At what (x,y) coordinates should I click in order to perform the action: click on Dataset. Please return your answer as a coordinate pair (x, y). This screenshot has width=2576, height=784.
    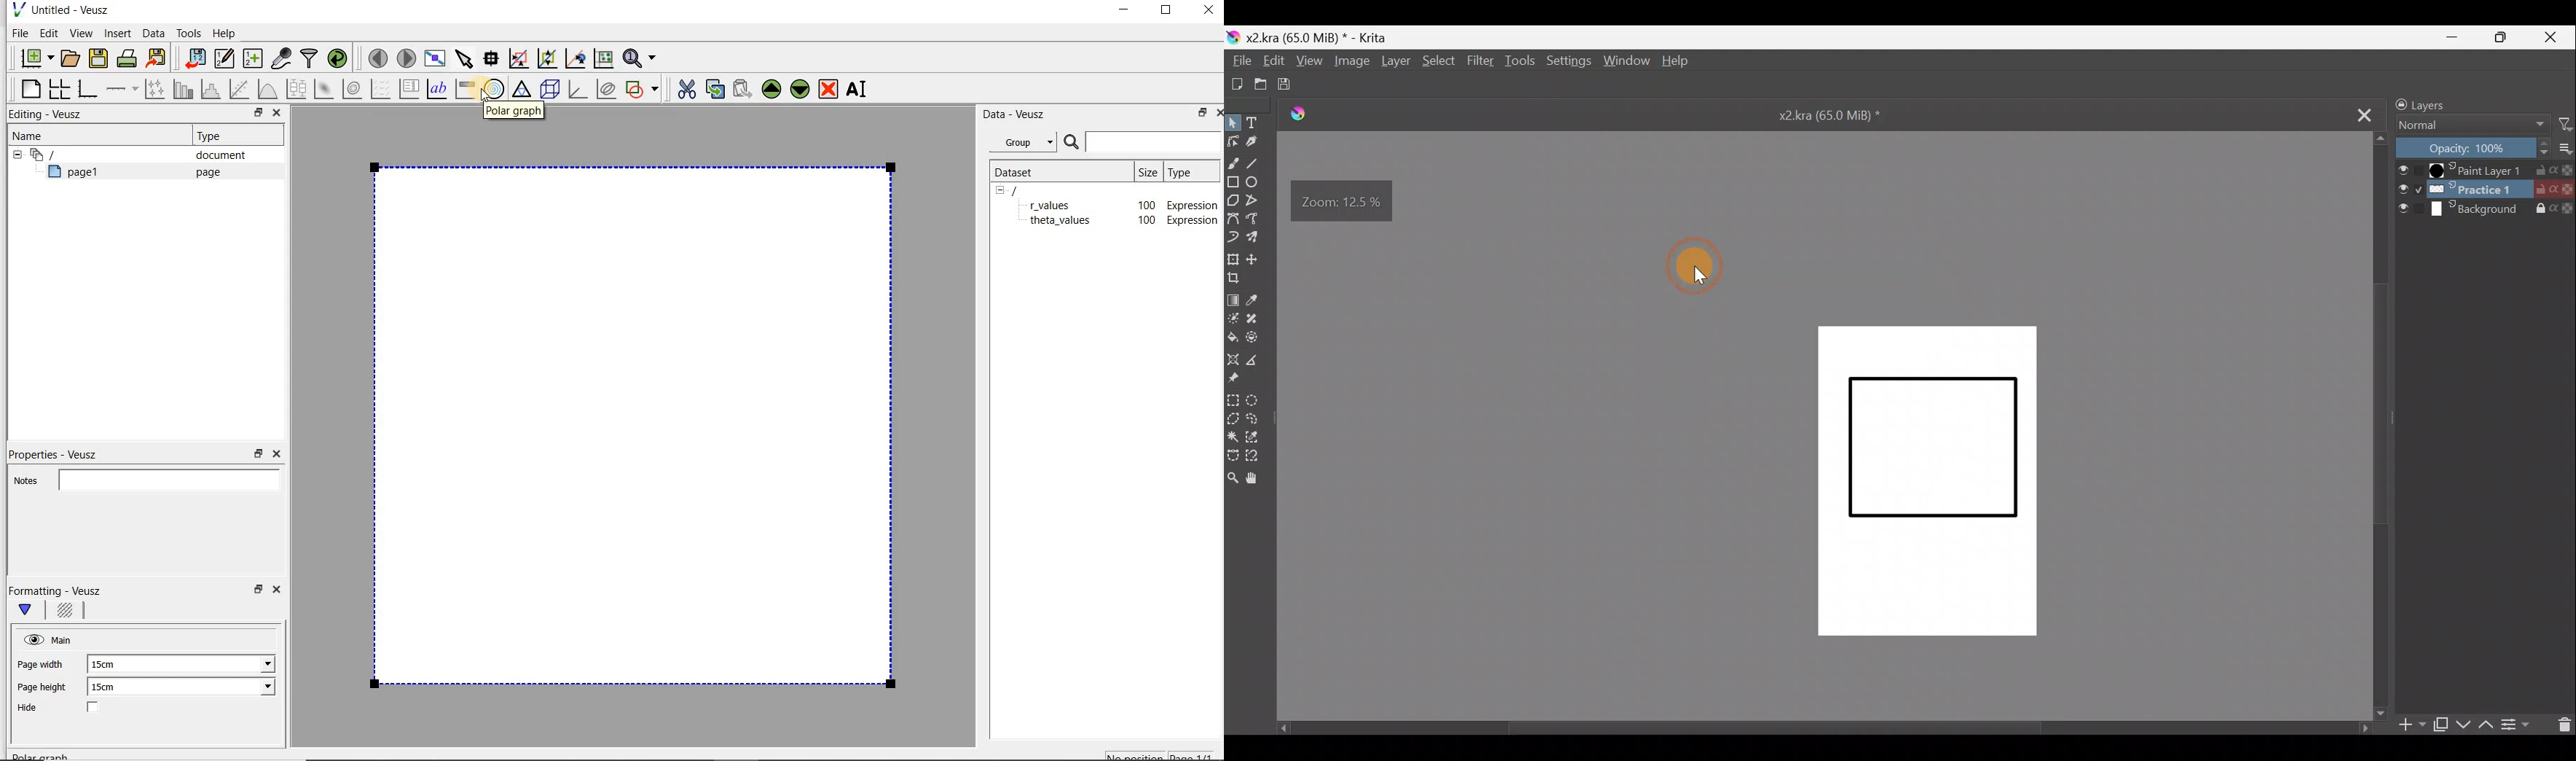
    Looking at the image, I should click on (1021, 171).